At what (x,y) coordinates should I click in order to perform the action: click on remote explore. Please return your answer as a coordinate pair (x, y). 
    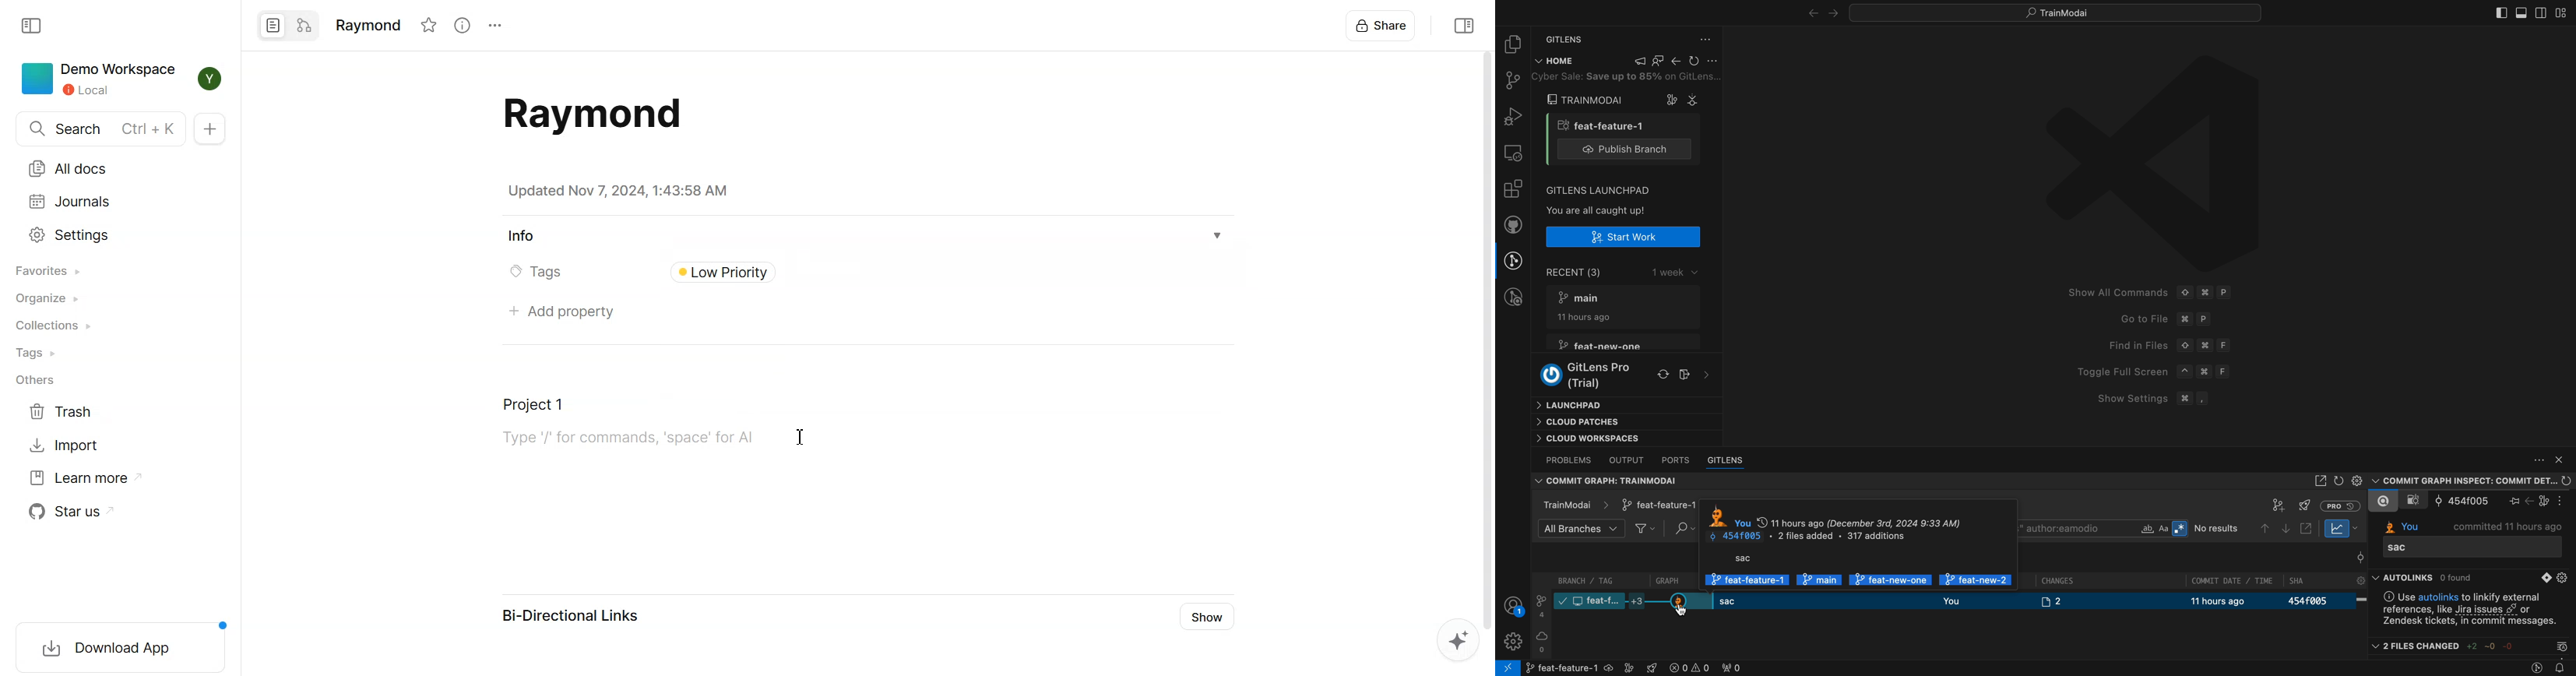
    Looking at the image, I should click on (1514, 153).